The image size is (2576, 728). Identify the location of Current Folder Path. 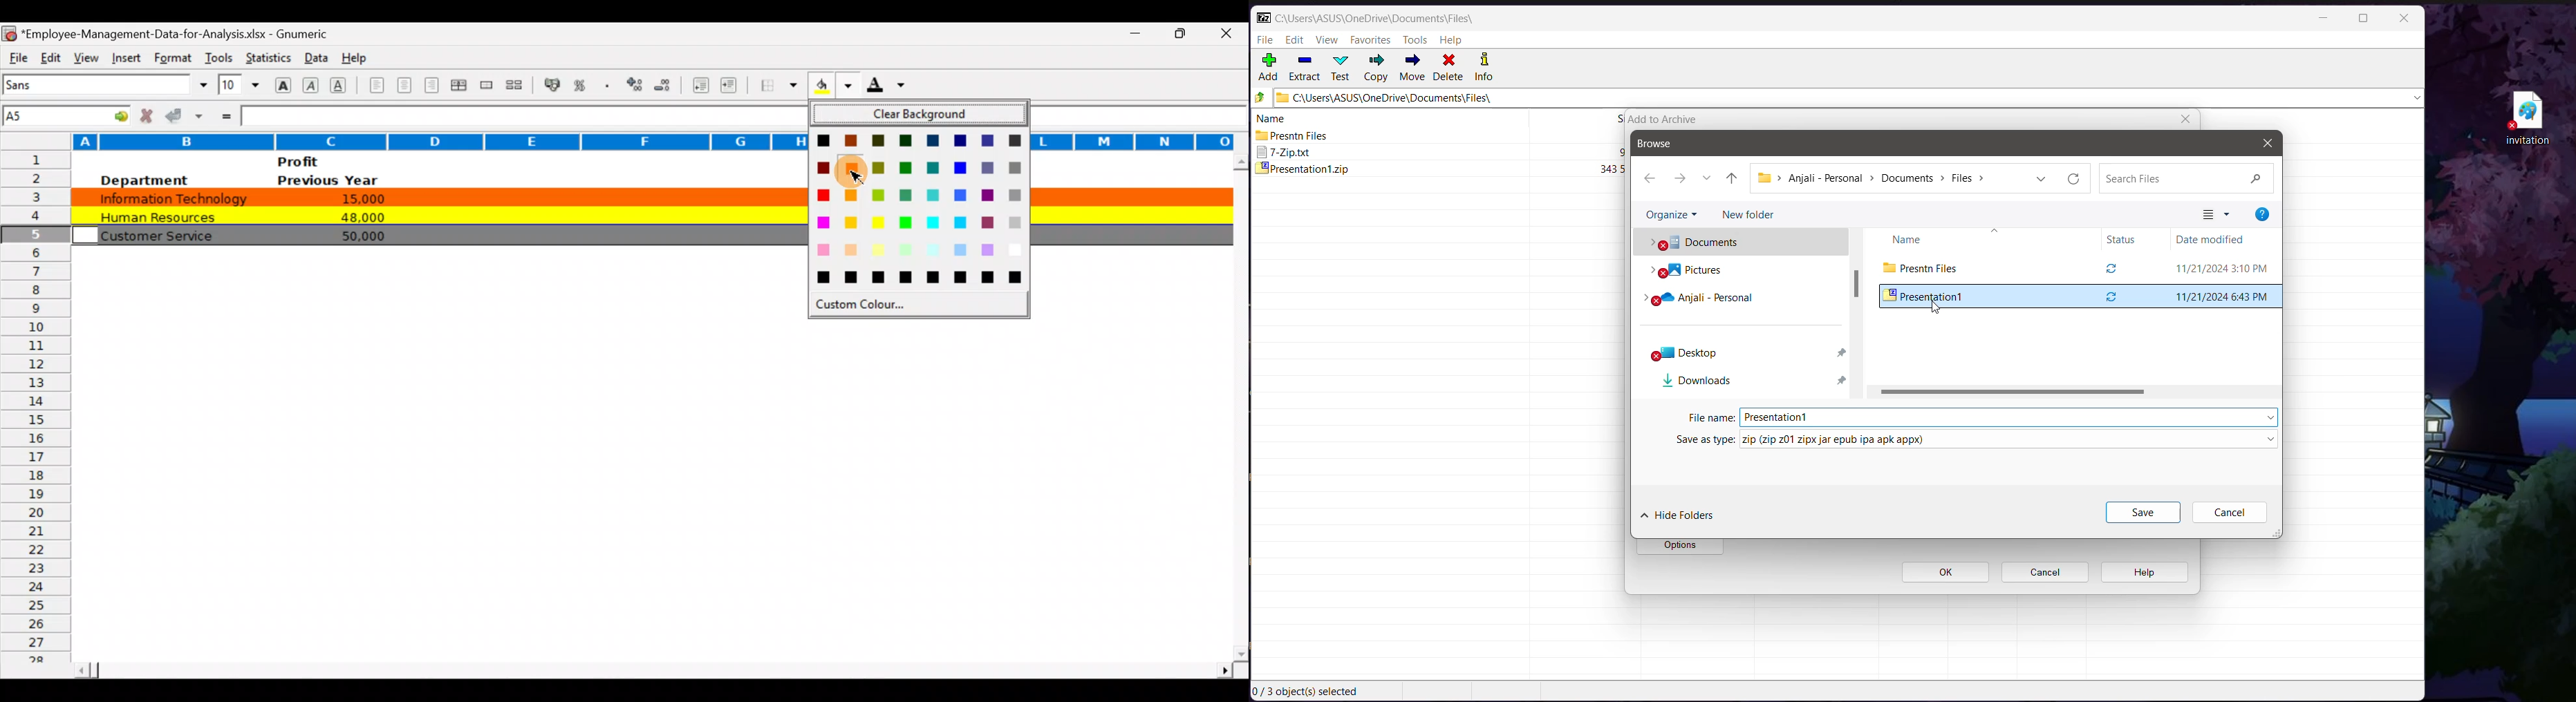
(1374, 18).